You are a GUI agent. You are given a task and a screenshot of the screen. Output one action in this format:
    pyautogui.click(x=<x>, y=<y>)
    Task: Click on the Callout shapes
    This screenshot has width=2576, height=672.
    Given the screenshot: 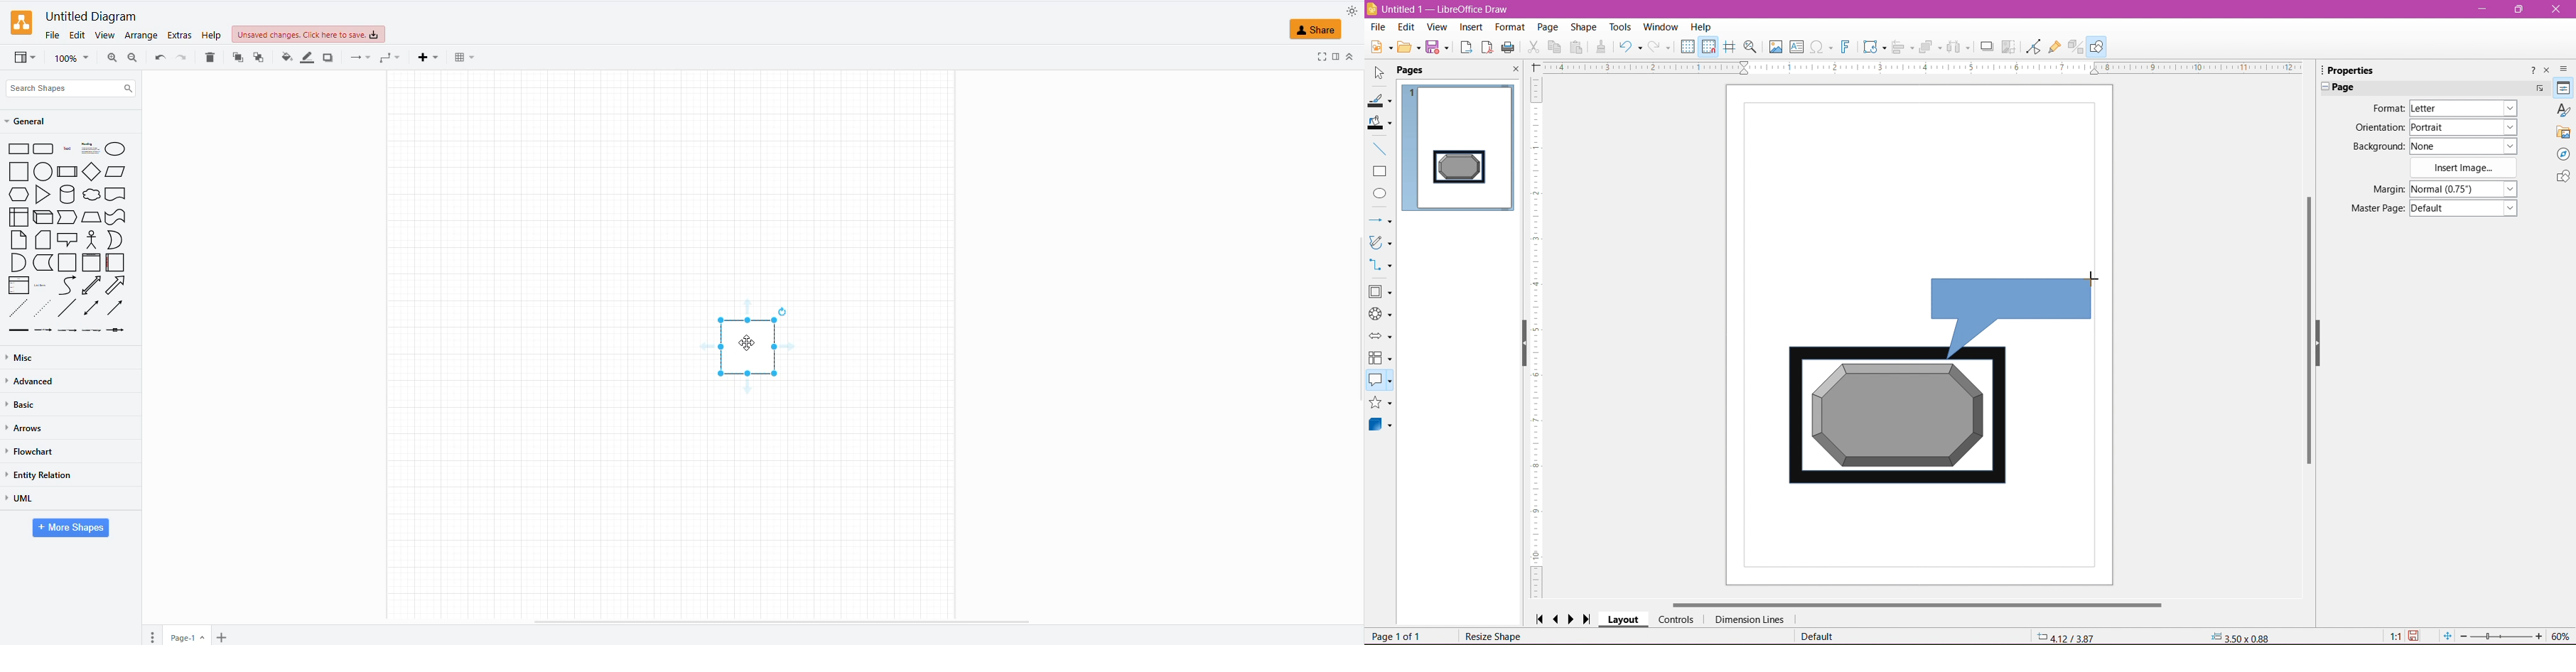 What is the action you would take?
    pyautogui.click(x=1381, y=382)
    